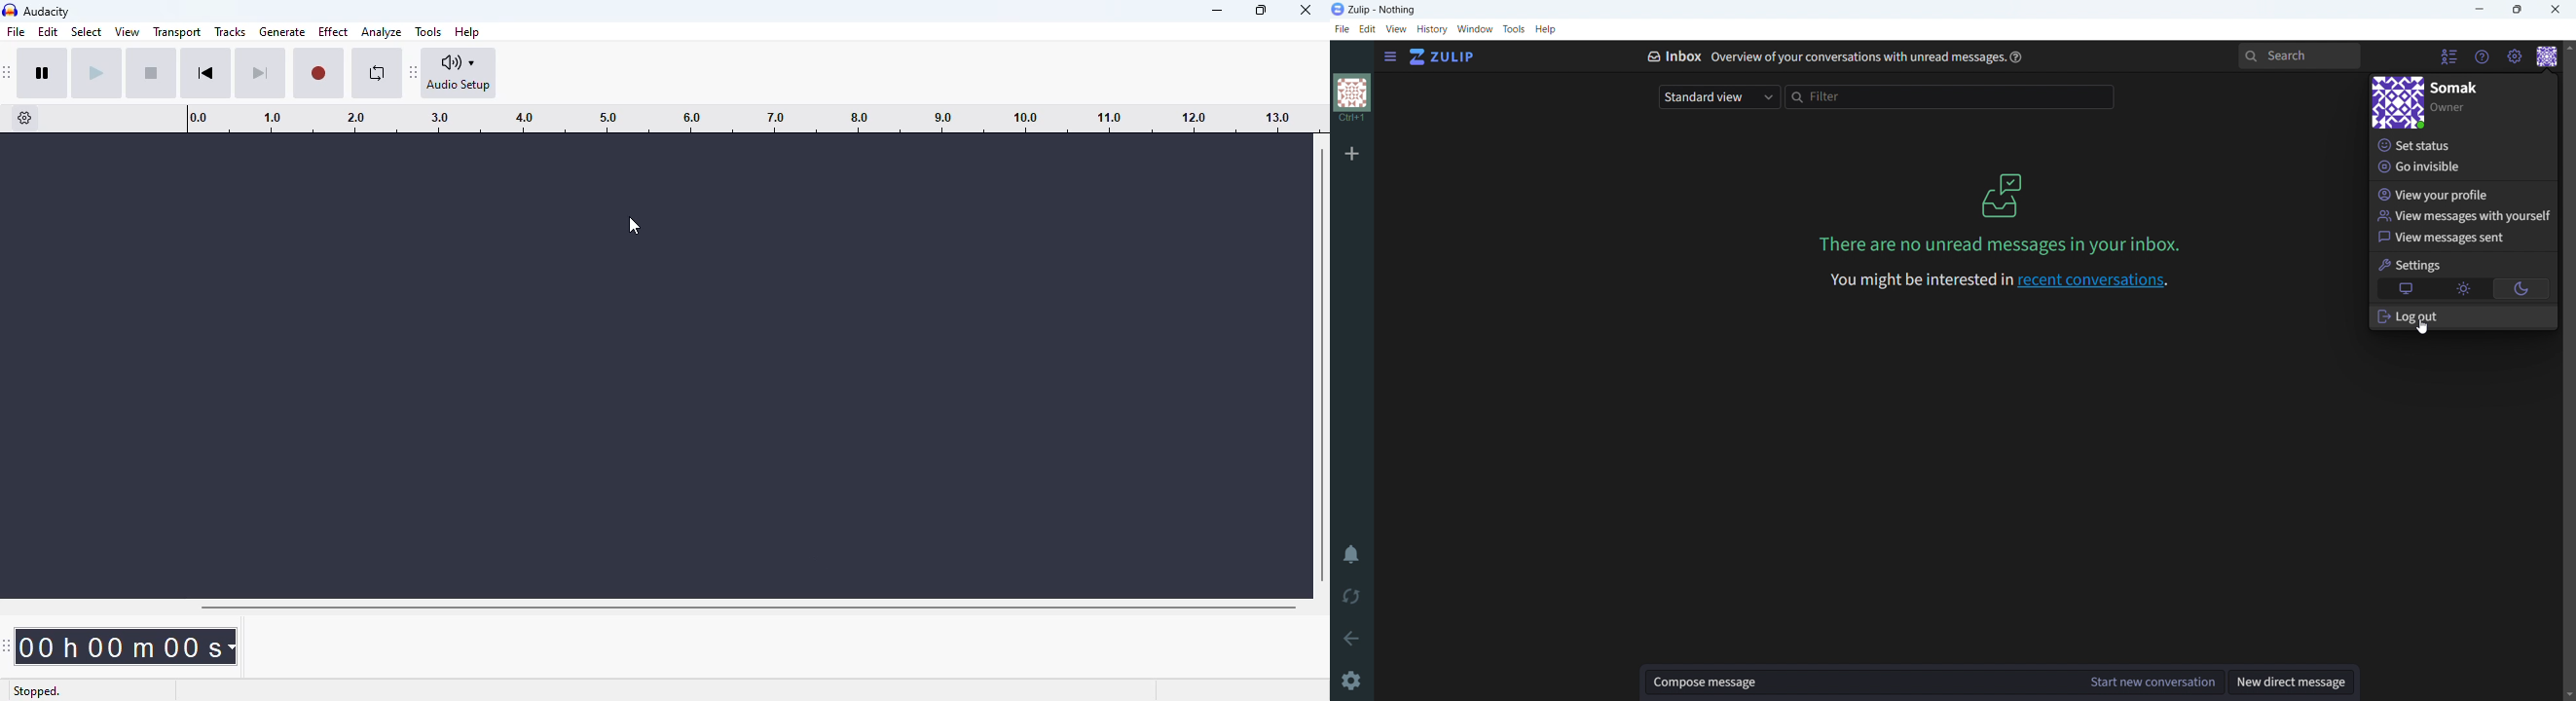 The width and height of the screenshot is (2576, 728). Describe the element at coordinates (1819, 55) in the screenshot. I see `inbox overview of  your conversations with unread messages` at that location.